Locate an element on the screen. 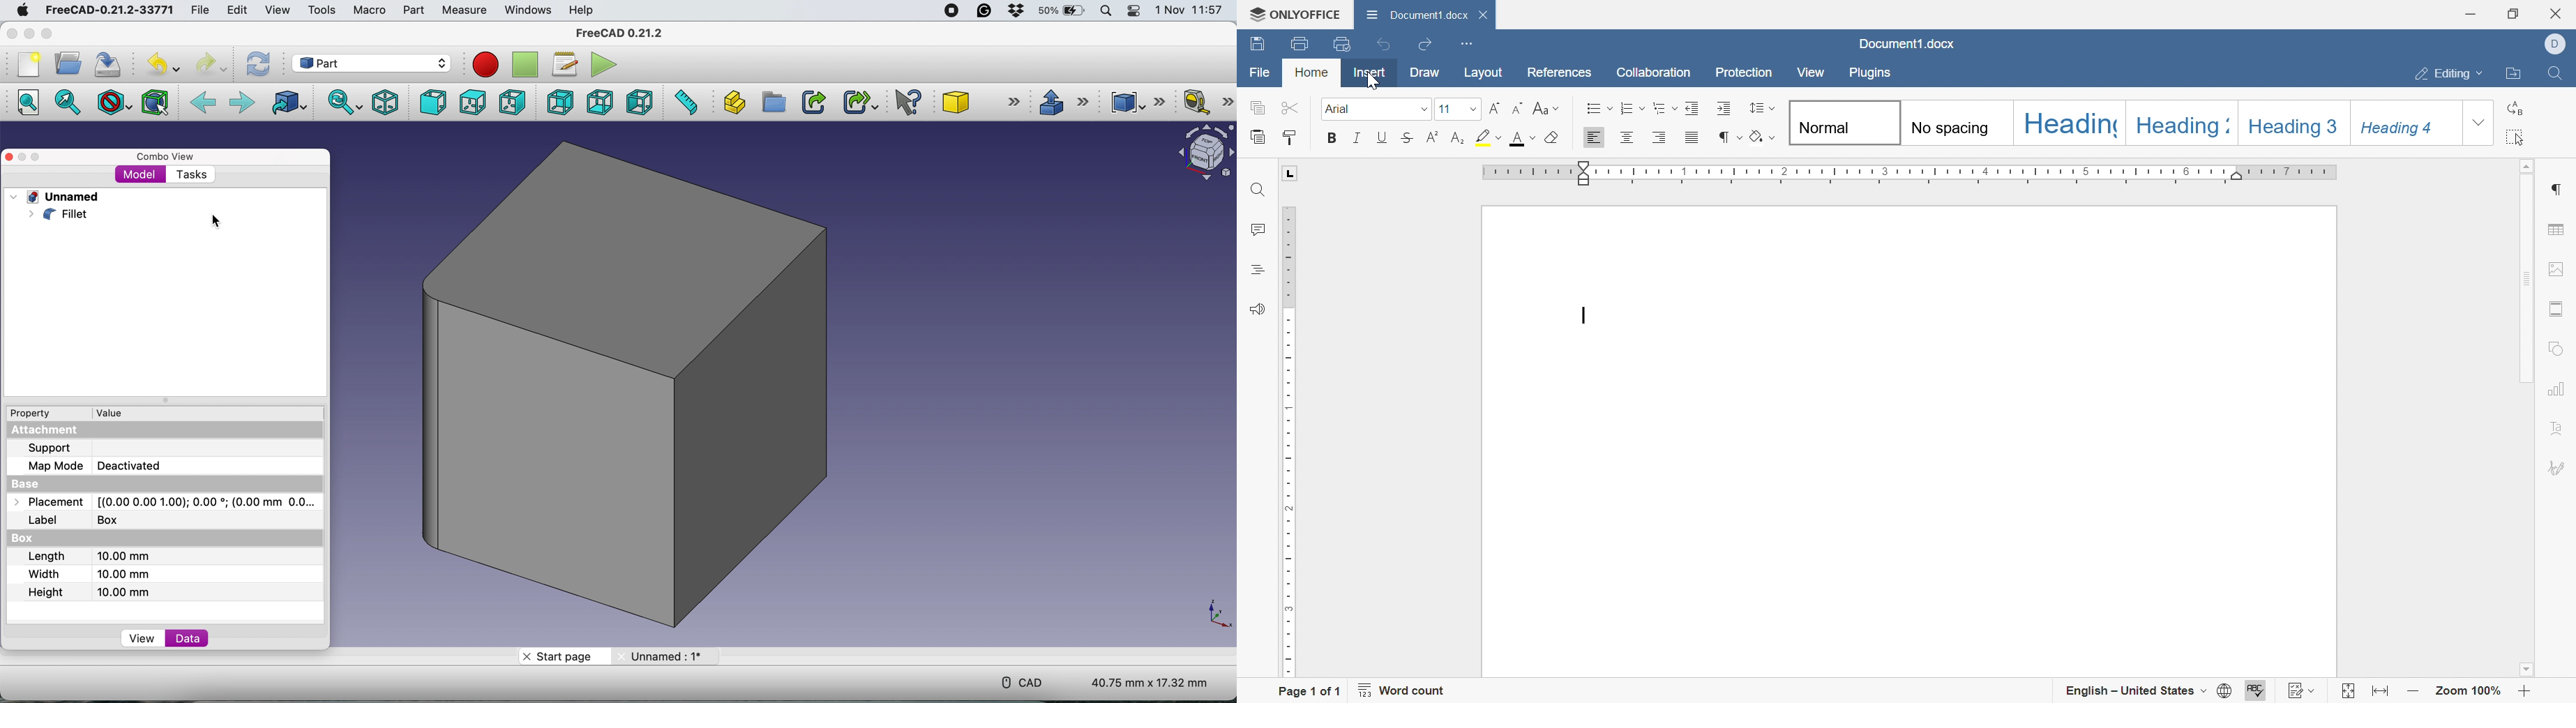  lavel is located at coordinates (79, 522).